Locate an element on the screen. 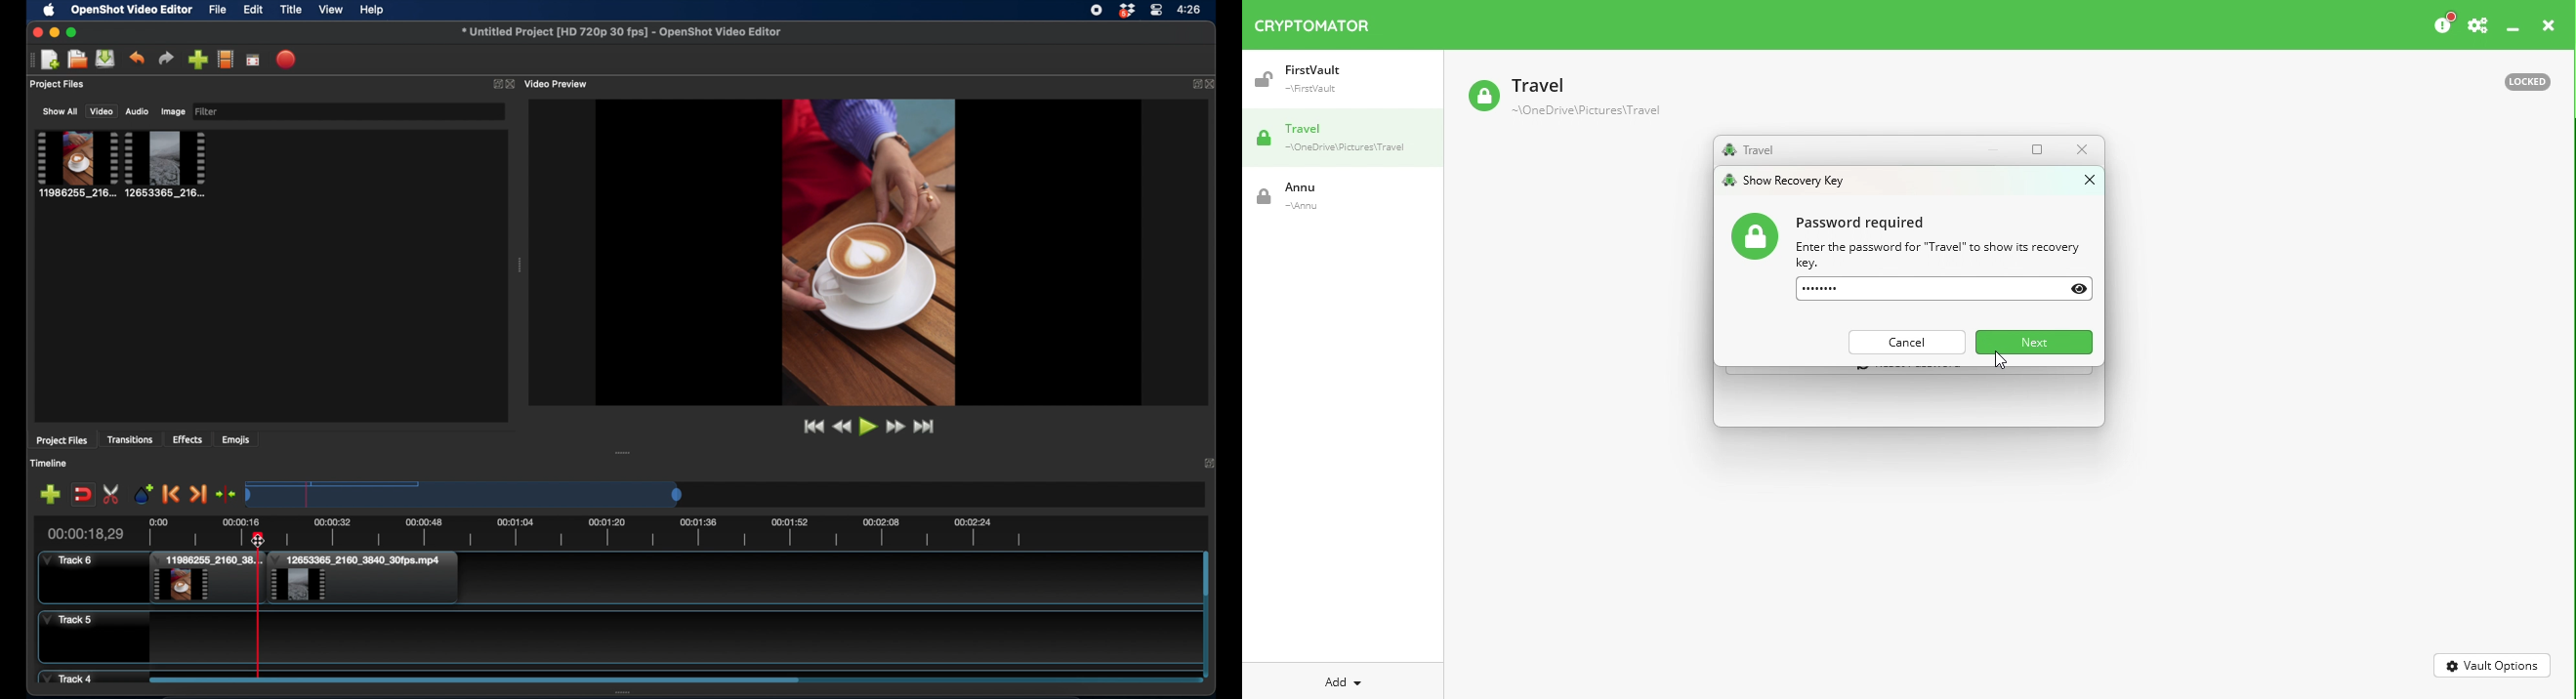  project files is located at coordinates (58, 85).